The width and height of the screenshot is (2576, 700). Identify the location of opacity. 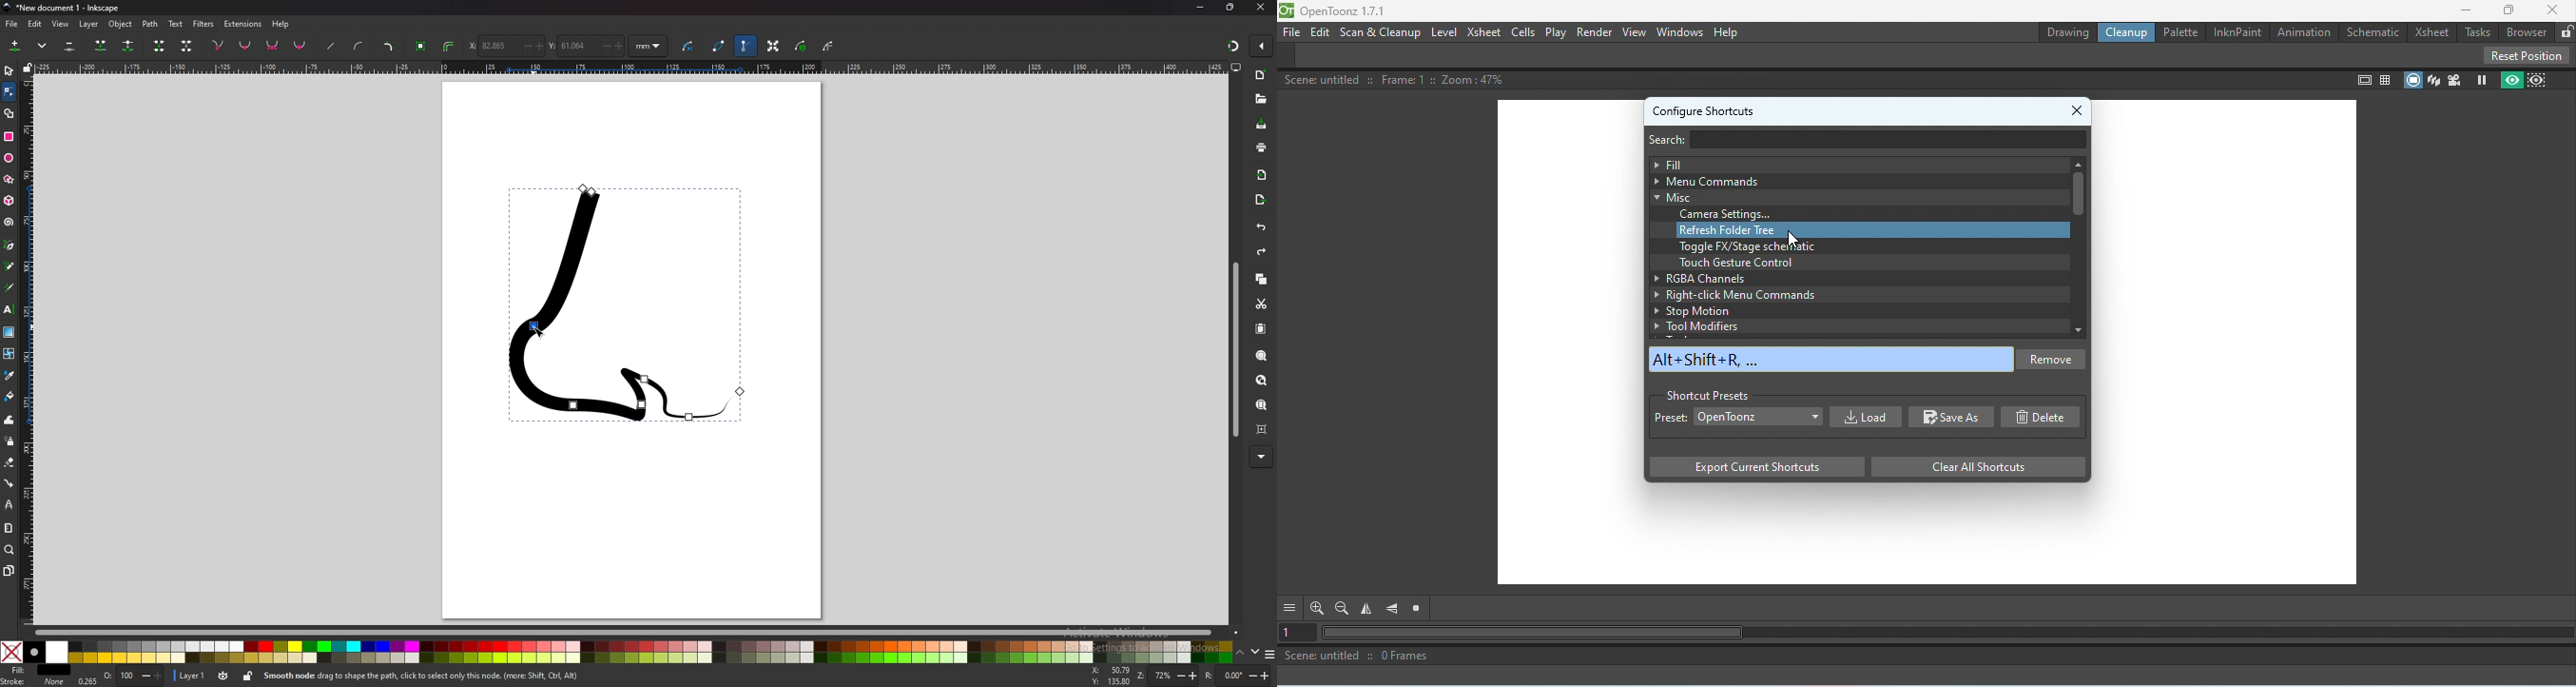
(122, 676).